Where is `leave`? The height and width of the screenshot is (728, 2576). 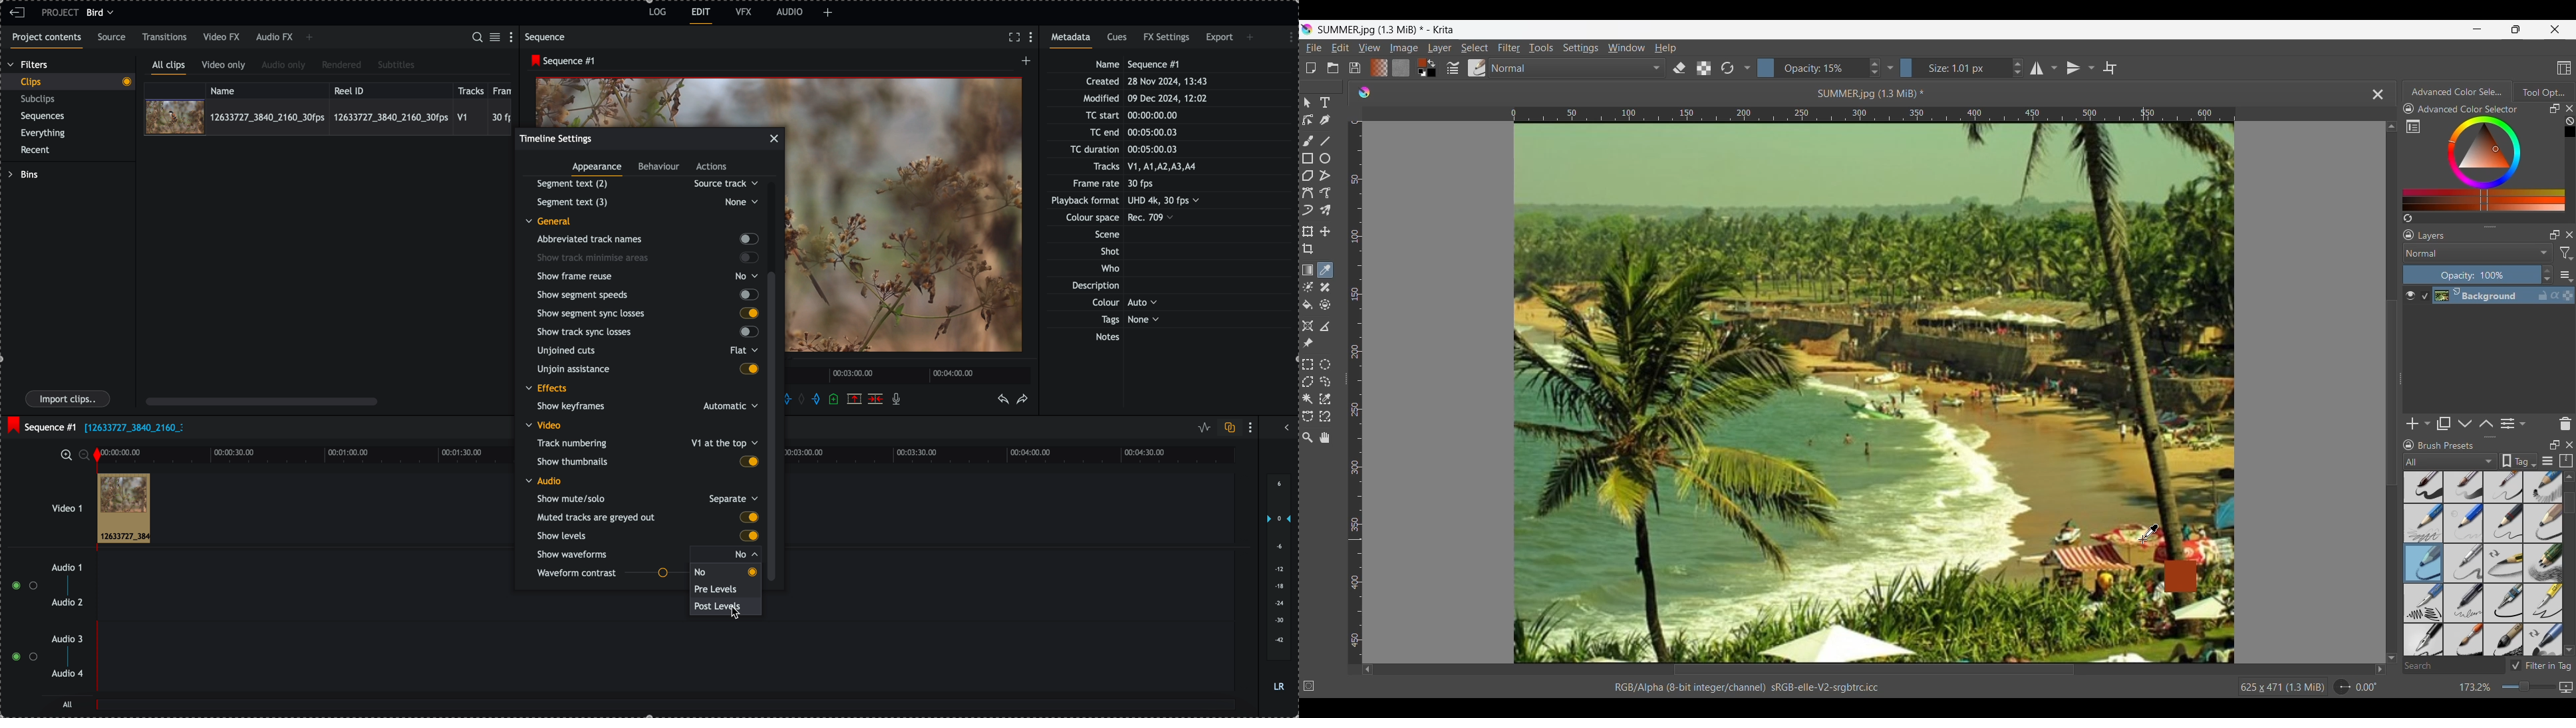
leave is located at coordinates (17, 13).